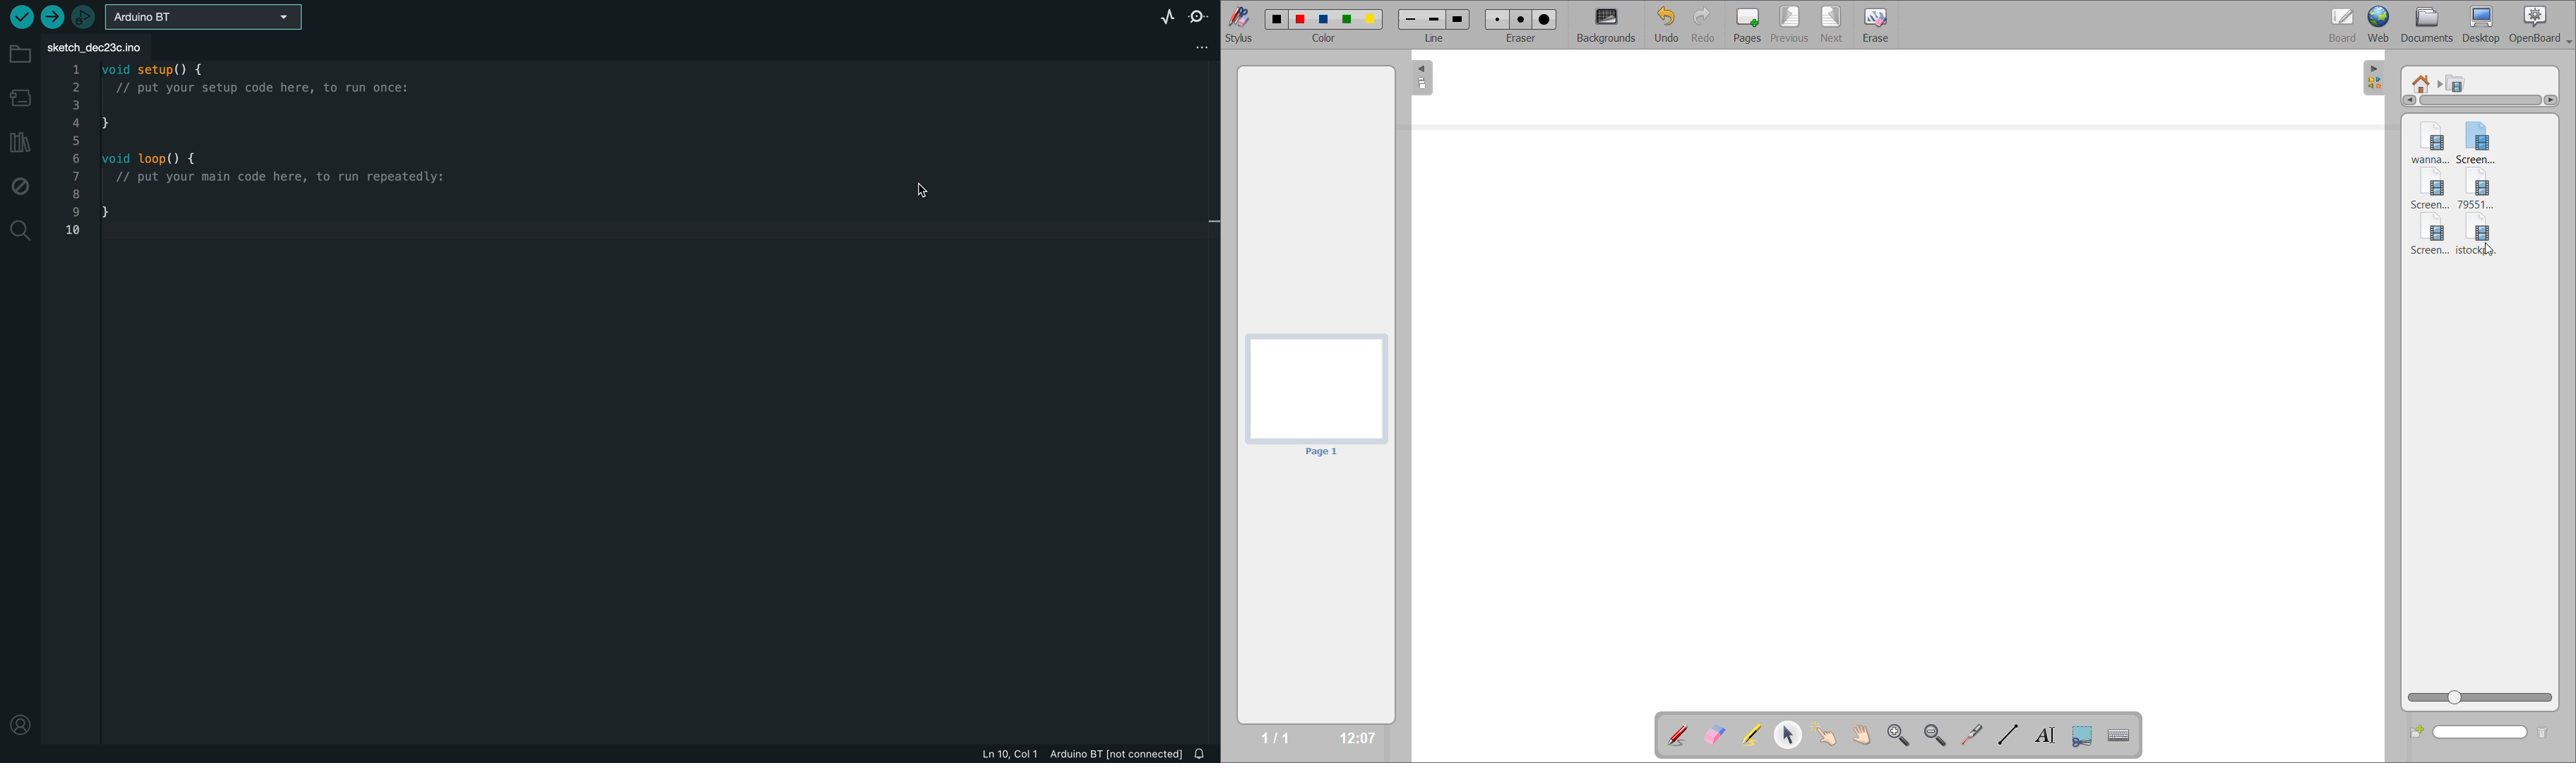 The height and width of the screenshot is (784, 2576). I want to click on Large line, so click(1458, 19).